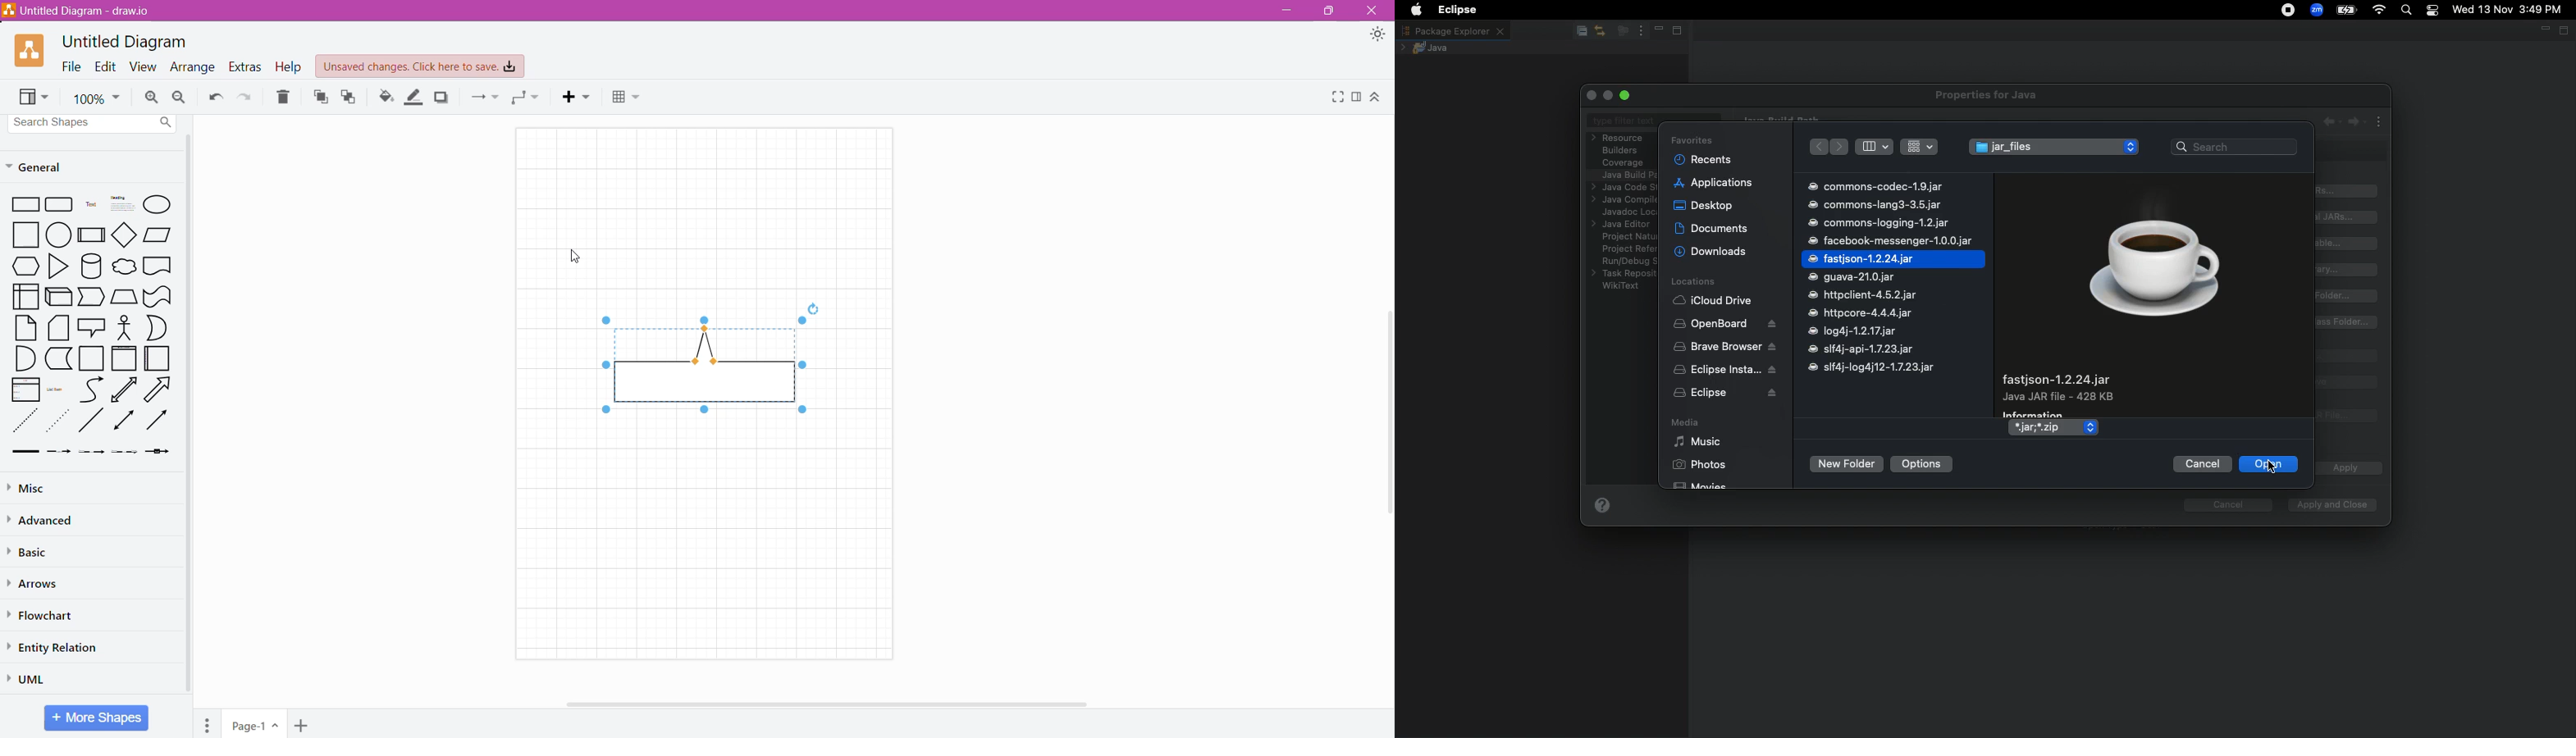 This screenshot has height=756, width=2576. I want to click on Dotted Arrow , so click(60, 421).